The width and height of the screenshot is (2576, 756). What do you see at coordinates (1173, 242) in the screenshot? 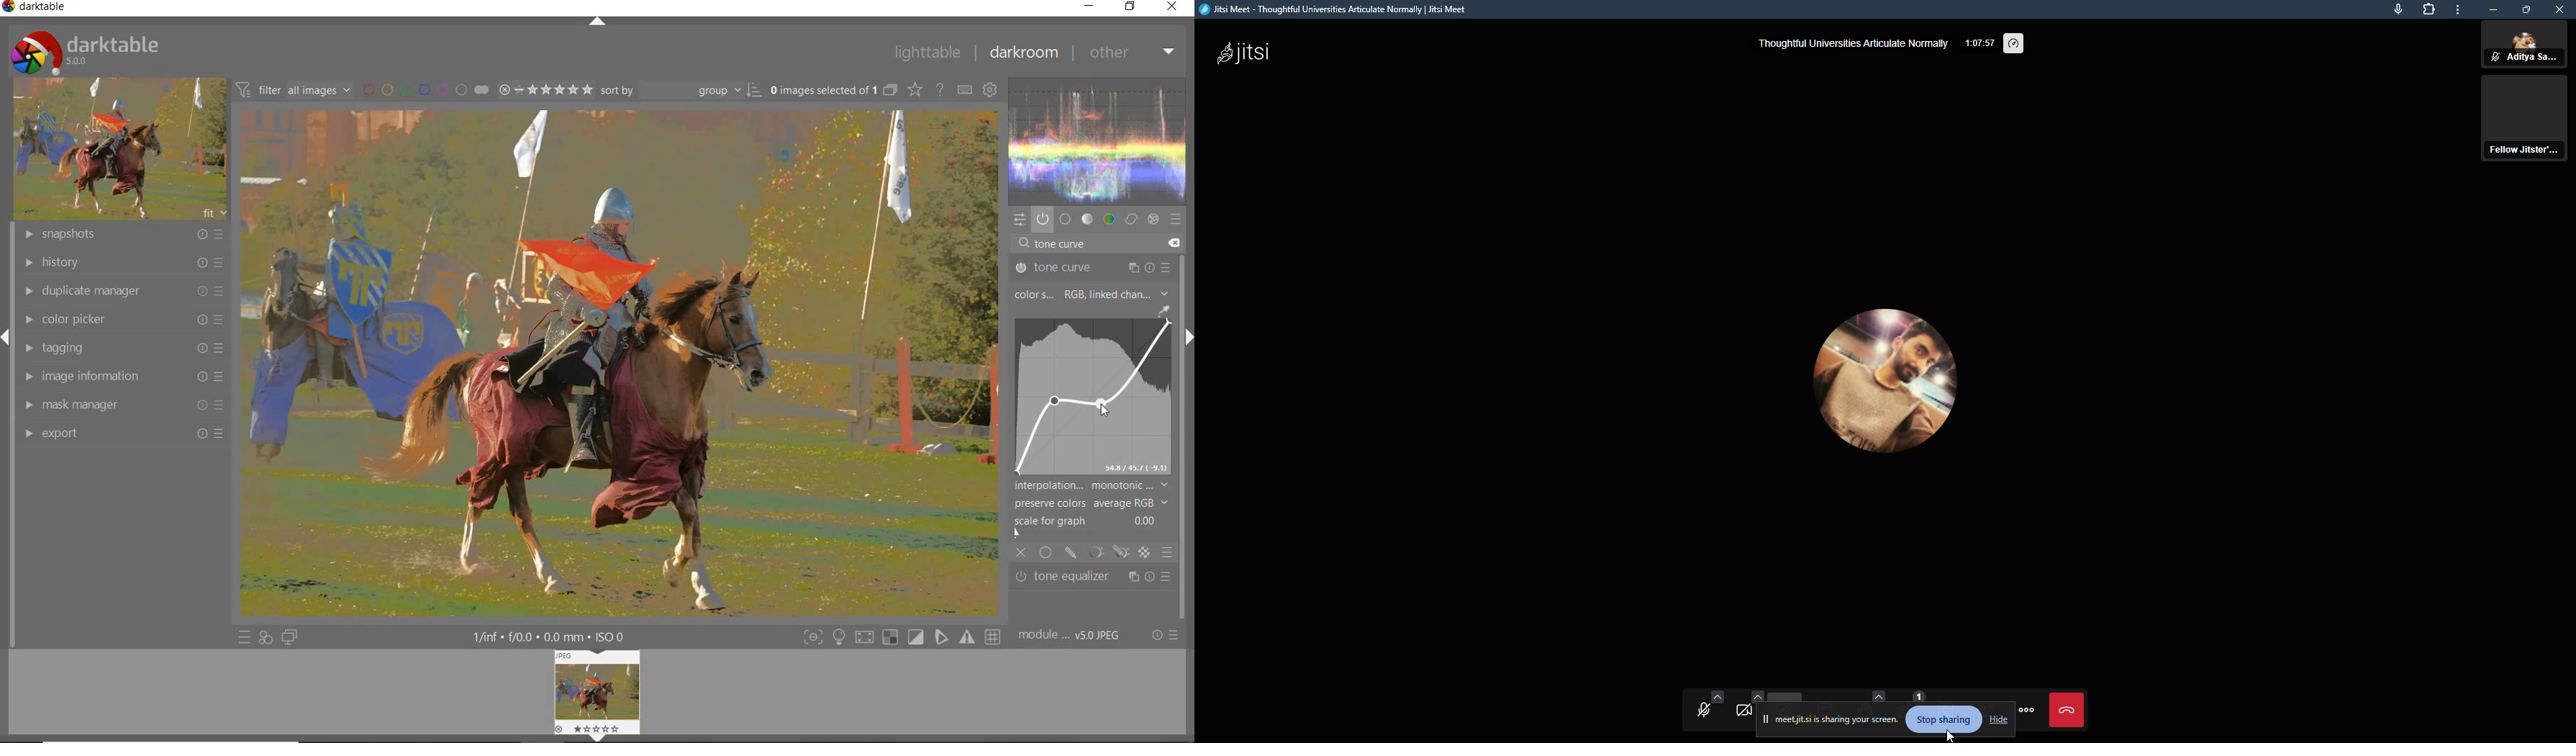
I see `delete` at bounding box center [1173, 242].